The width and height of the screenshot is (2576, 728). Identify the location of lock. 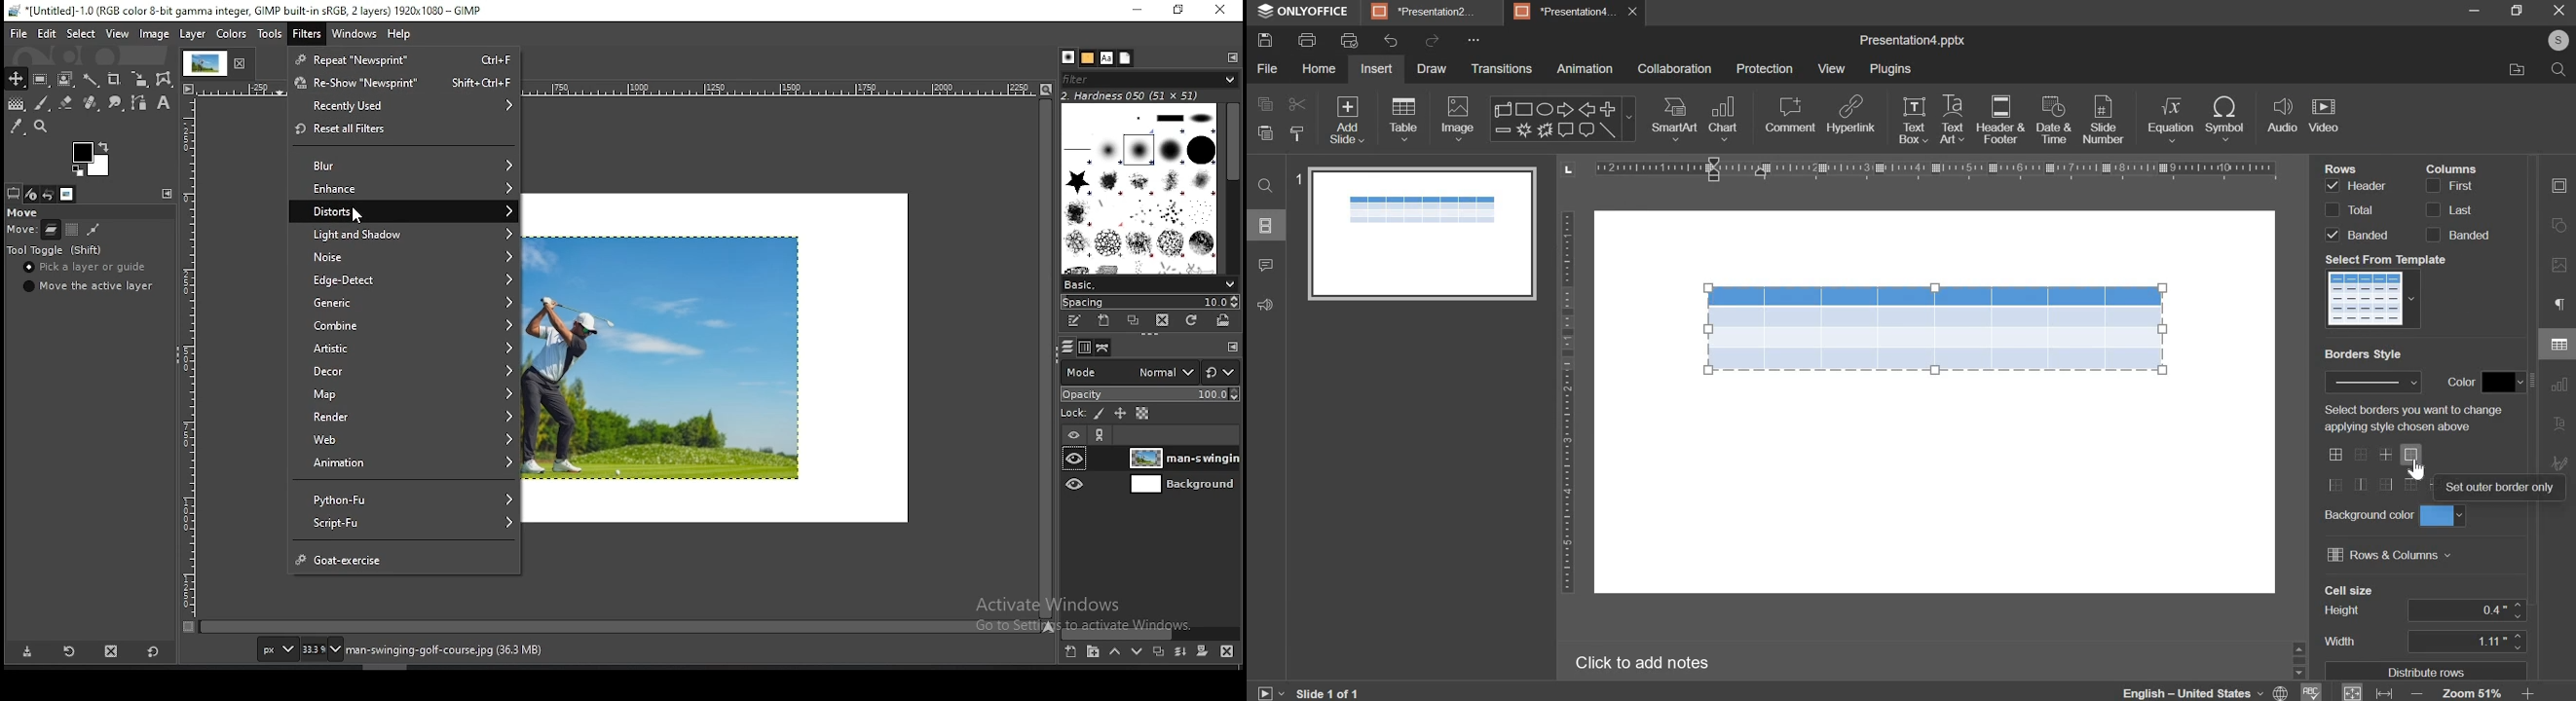
(1074, 413).